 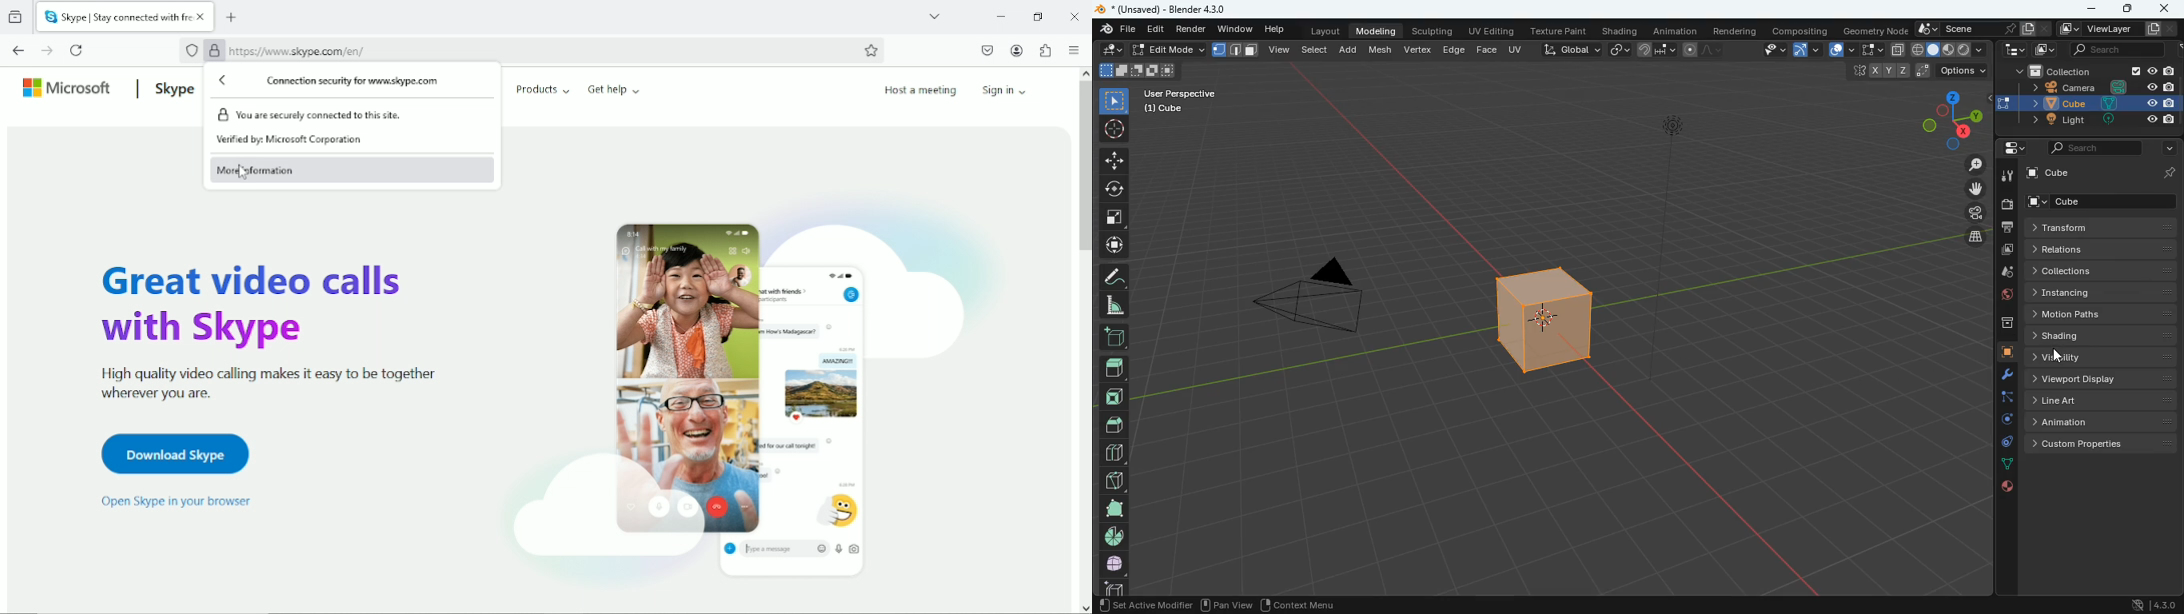 What do you see at coordinates (297, 50) in the screenshot?
I see `httpsy//www.skype.com/en/` at bounding box center [297, 50].